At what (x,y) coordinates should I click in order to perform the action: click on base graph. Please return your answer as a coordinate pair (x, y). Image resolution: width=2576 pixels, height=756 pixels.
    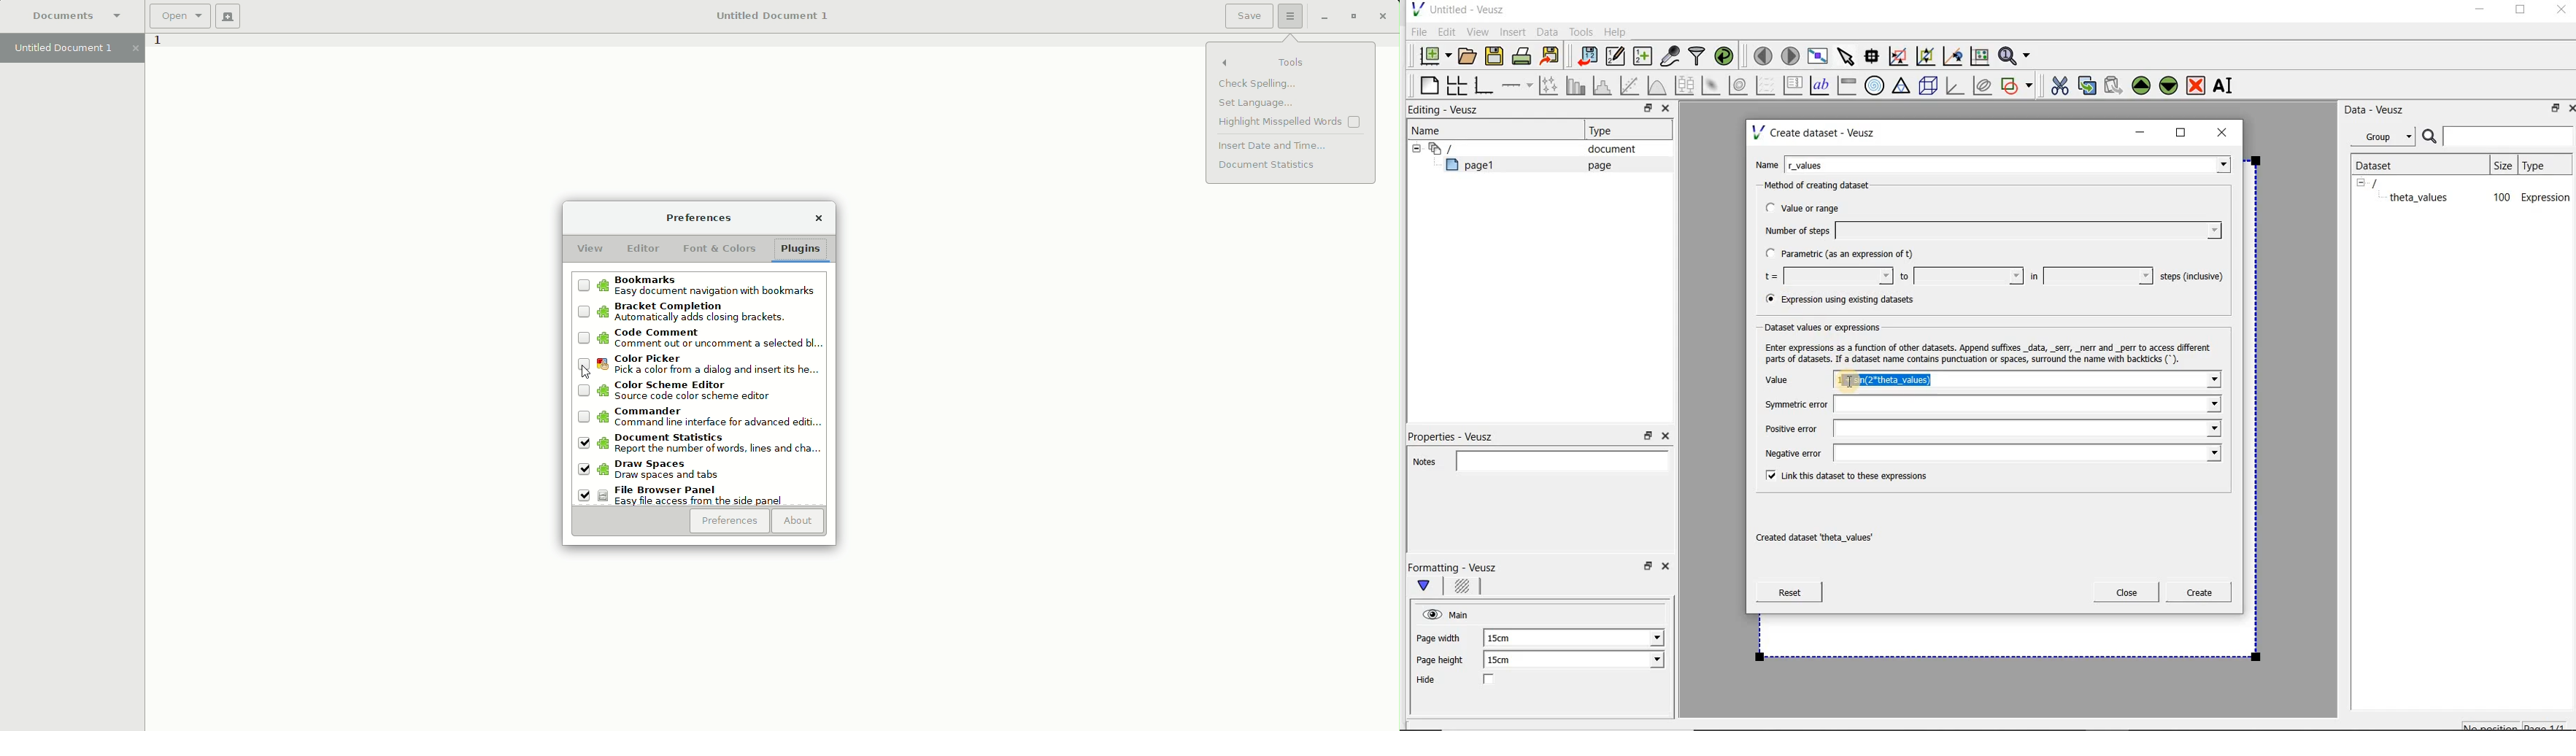
    Looking at the image, I should click on (1483, 86).